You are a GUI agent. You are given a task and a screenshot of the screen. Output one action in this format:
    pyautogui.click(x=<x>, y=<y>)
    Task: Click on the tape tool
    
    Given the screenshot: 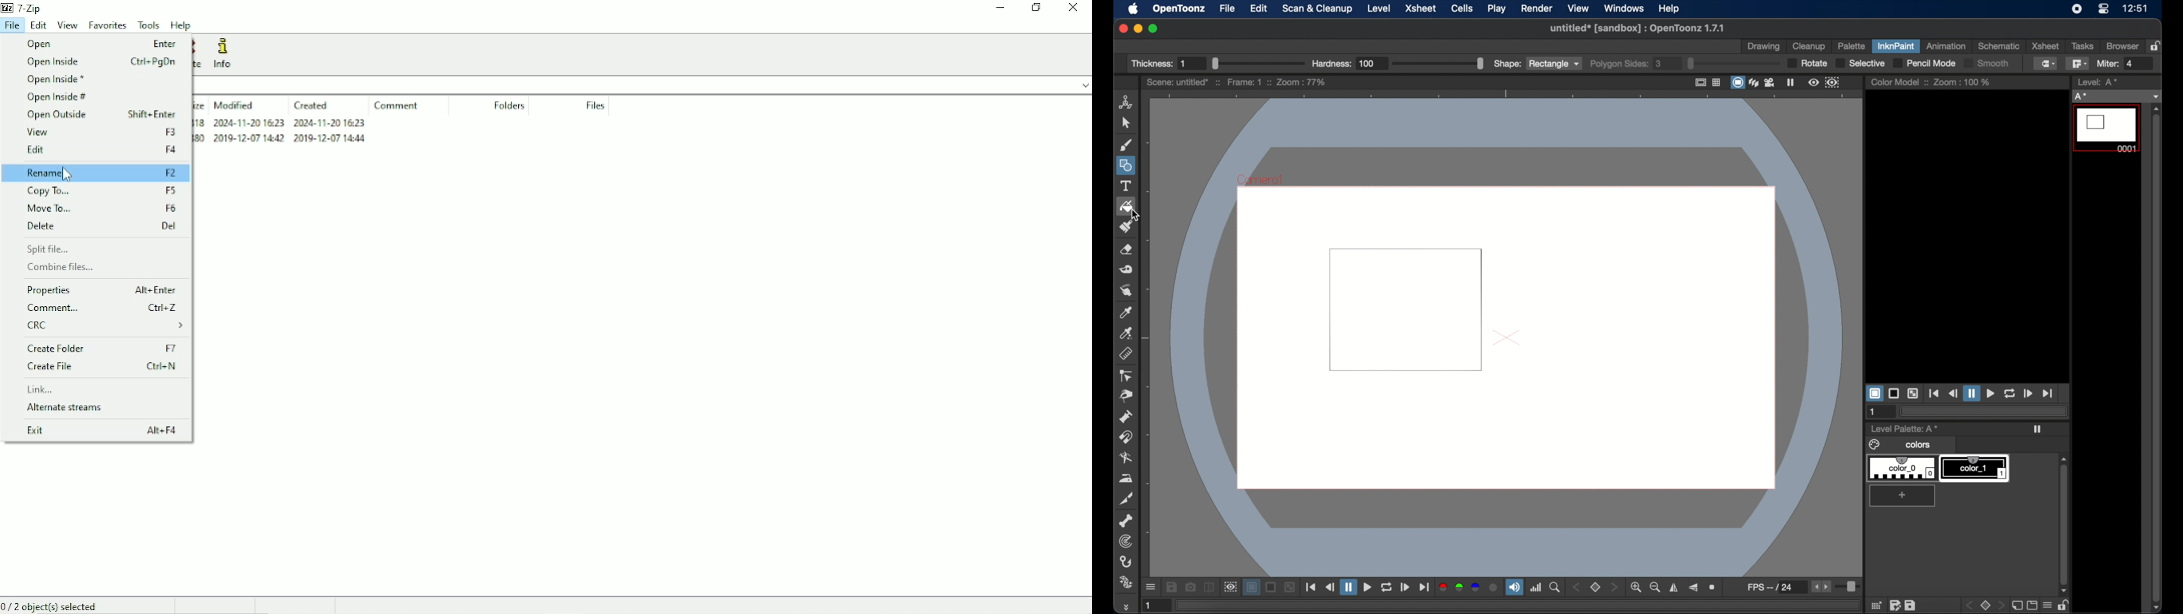 What is the action you would take?
    pyautogui.click(x=1126, y=269)
    